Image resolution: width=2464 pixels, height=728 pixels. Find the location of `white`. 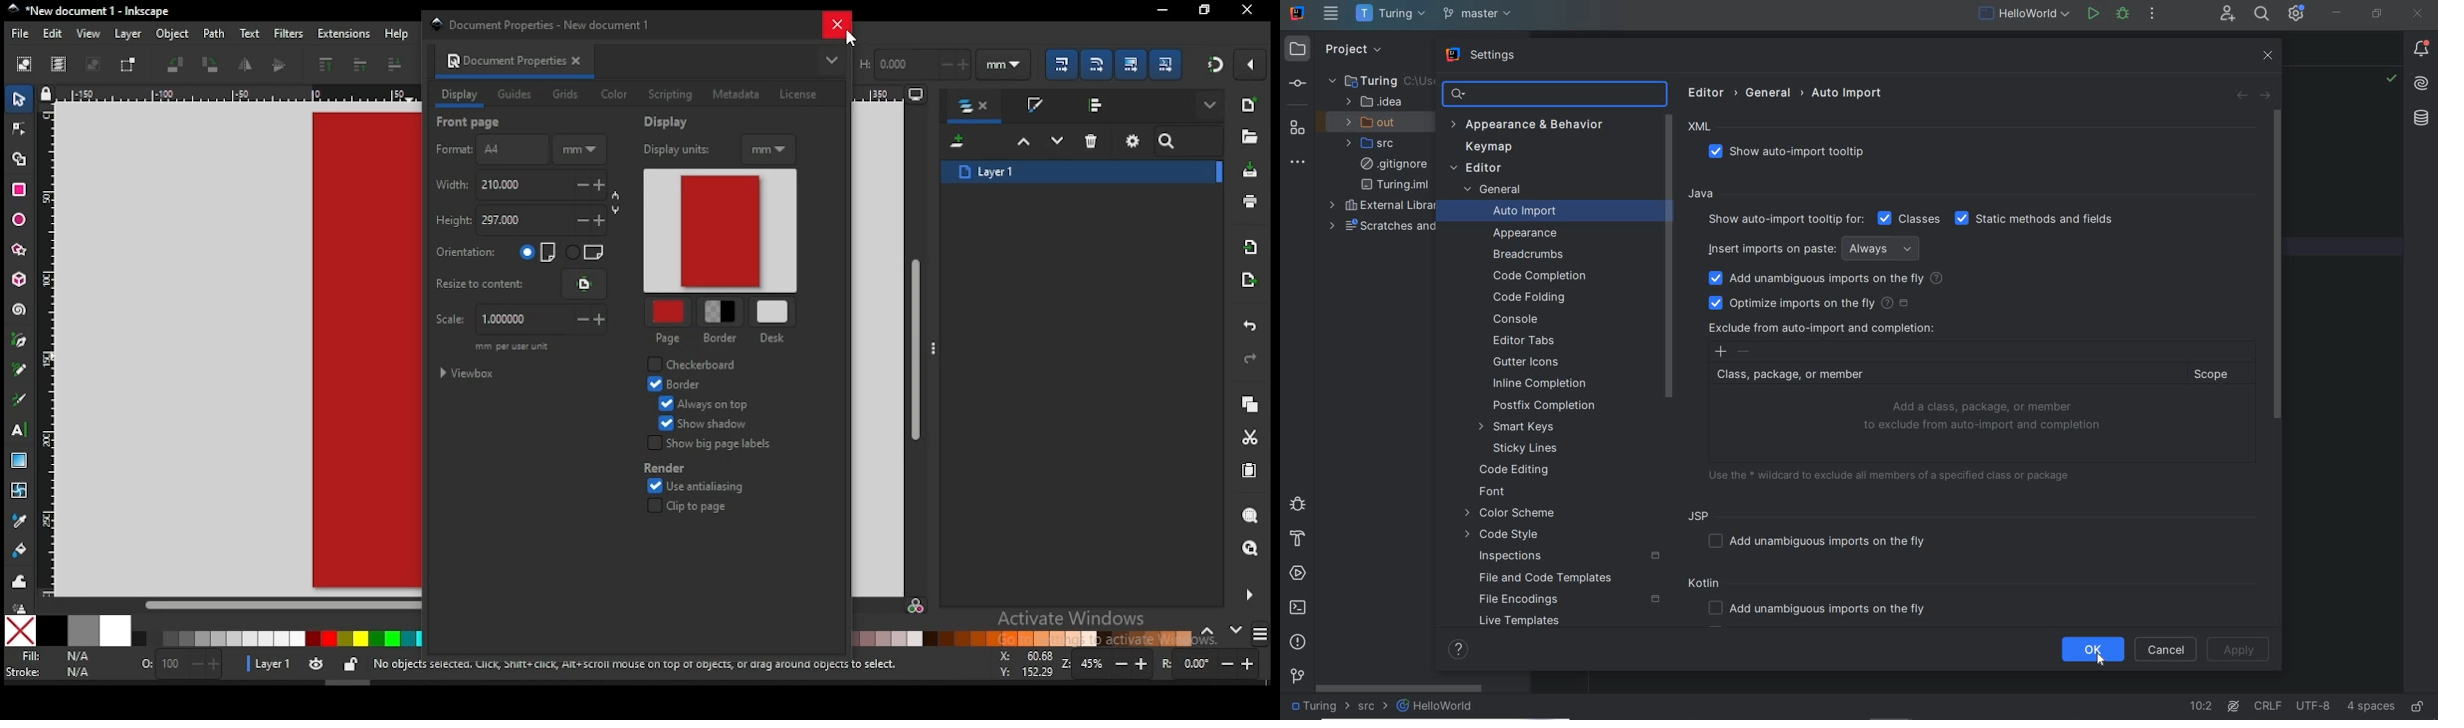

white is located at coordinates (115, 630).